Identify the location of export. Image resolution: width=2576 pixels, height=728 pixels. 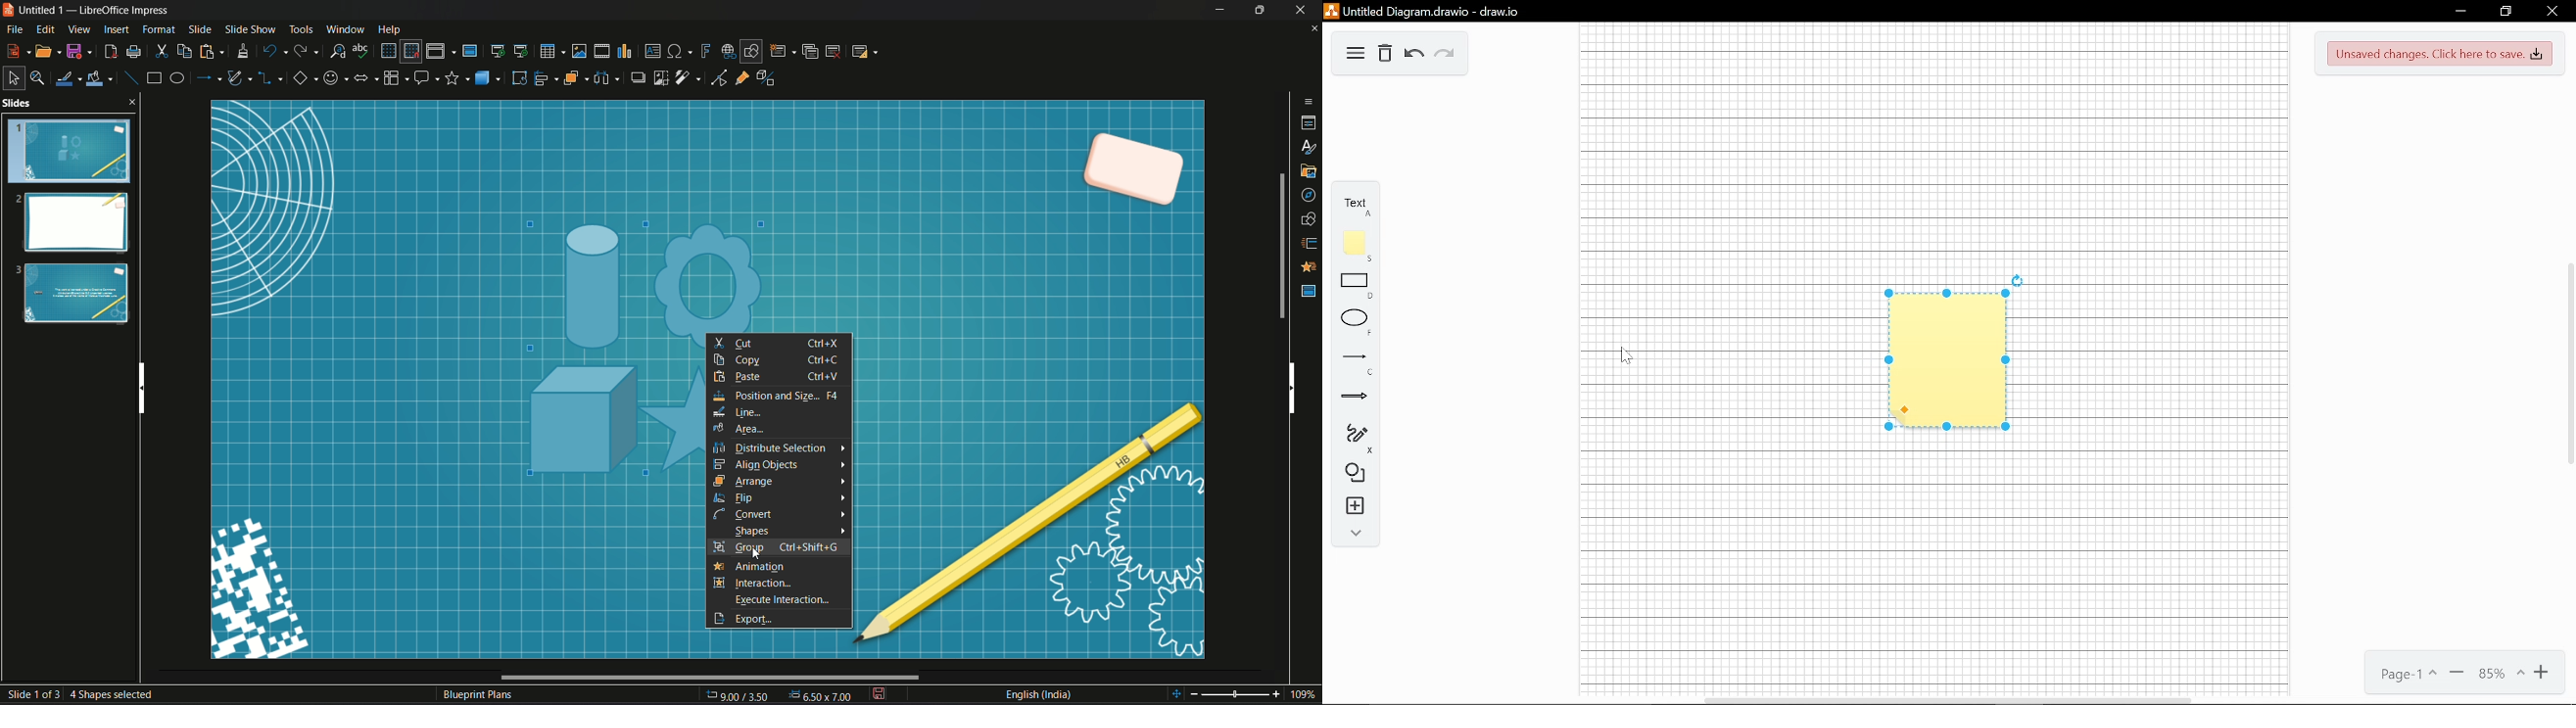
(109, 52).